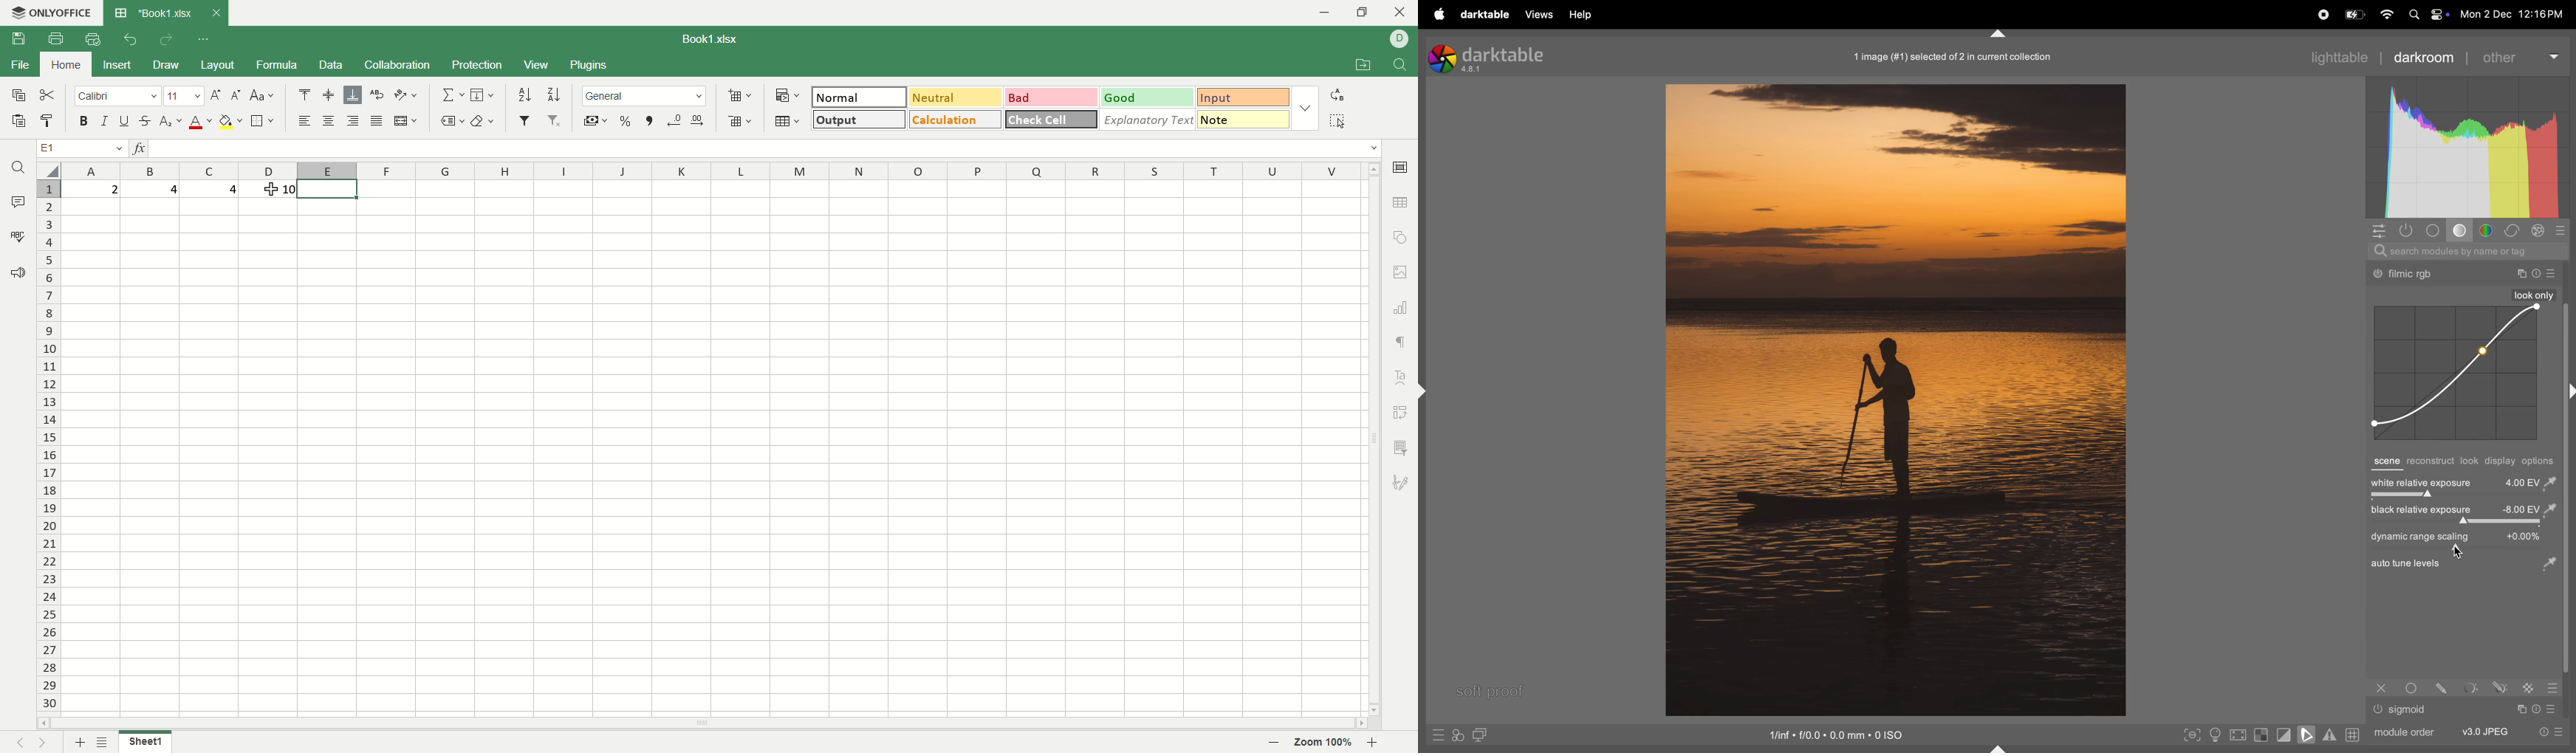 This screenshot has height=756, width=2576. Describe the element at coordinates (1398, 168) in the screenshot. I see `cell settings` at that location.